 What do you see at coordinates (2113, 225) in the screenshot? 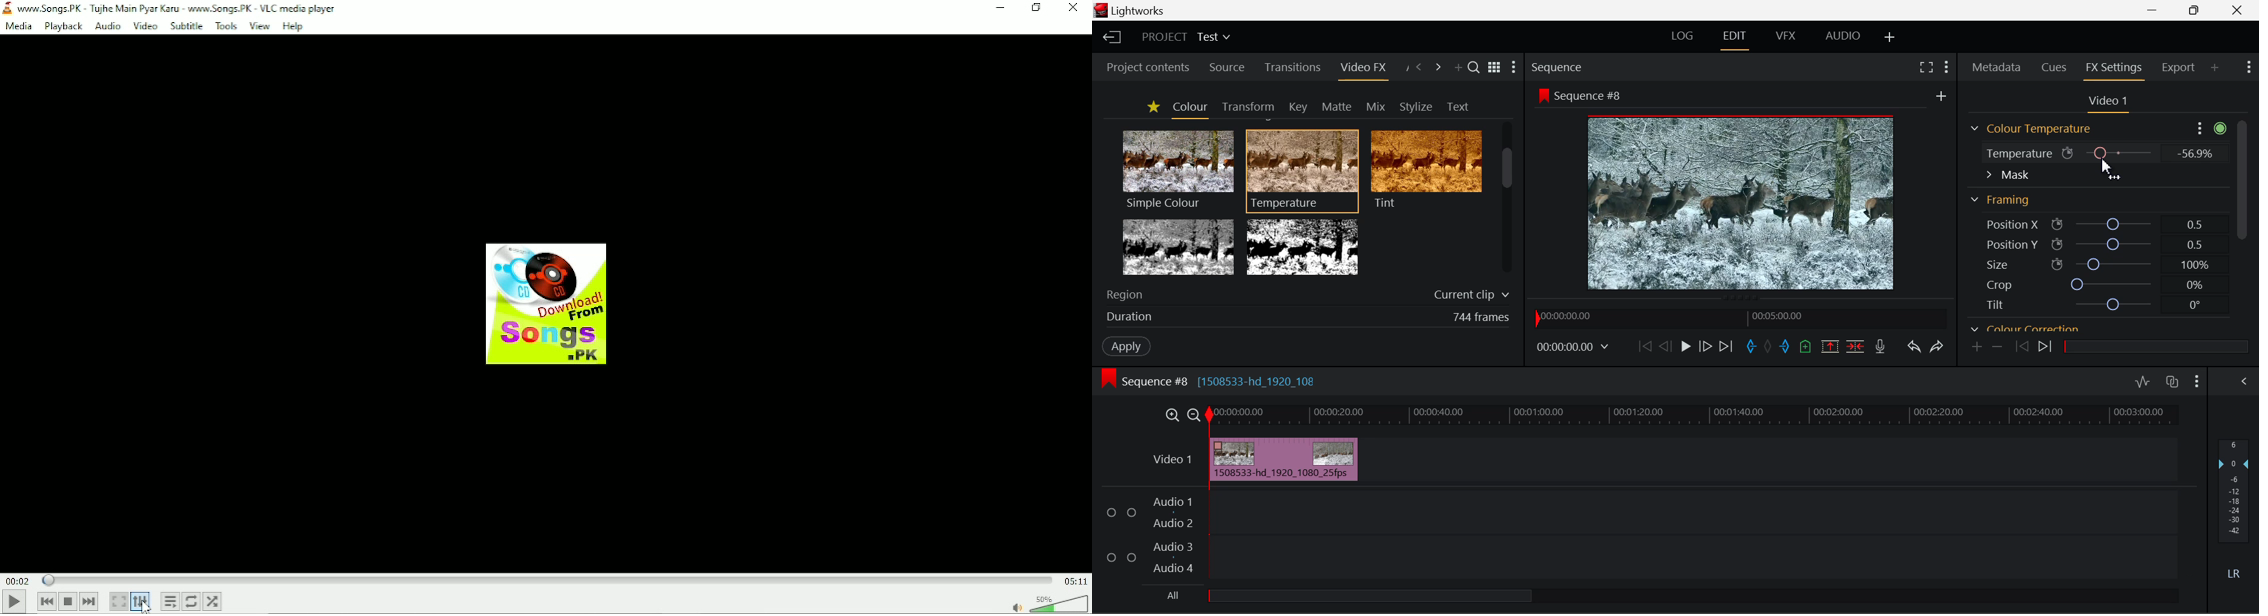
I see `Position X` at bounding box center [2113, 225].